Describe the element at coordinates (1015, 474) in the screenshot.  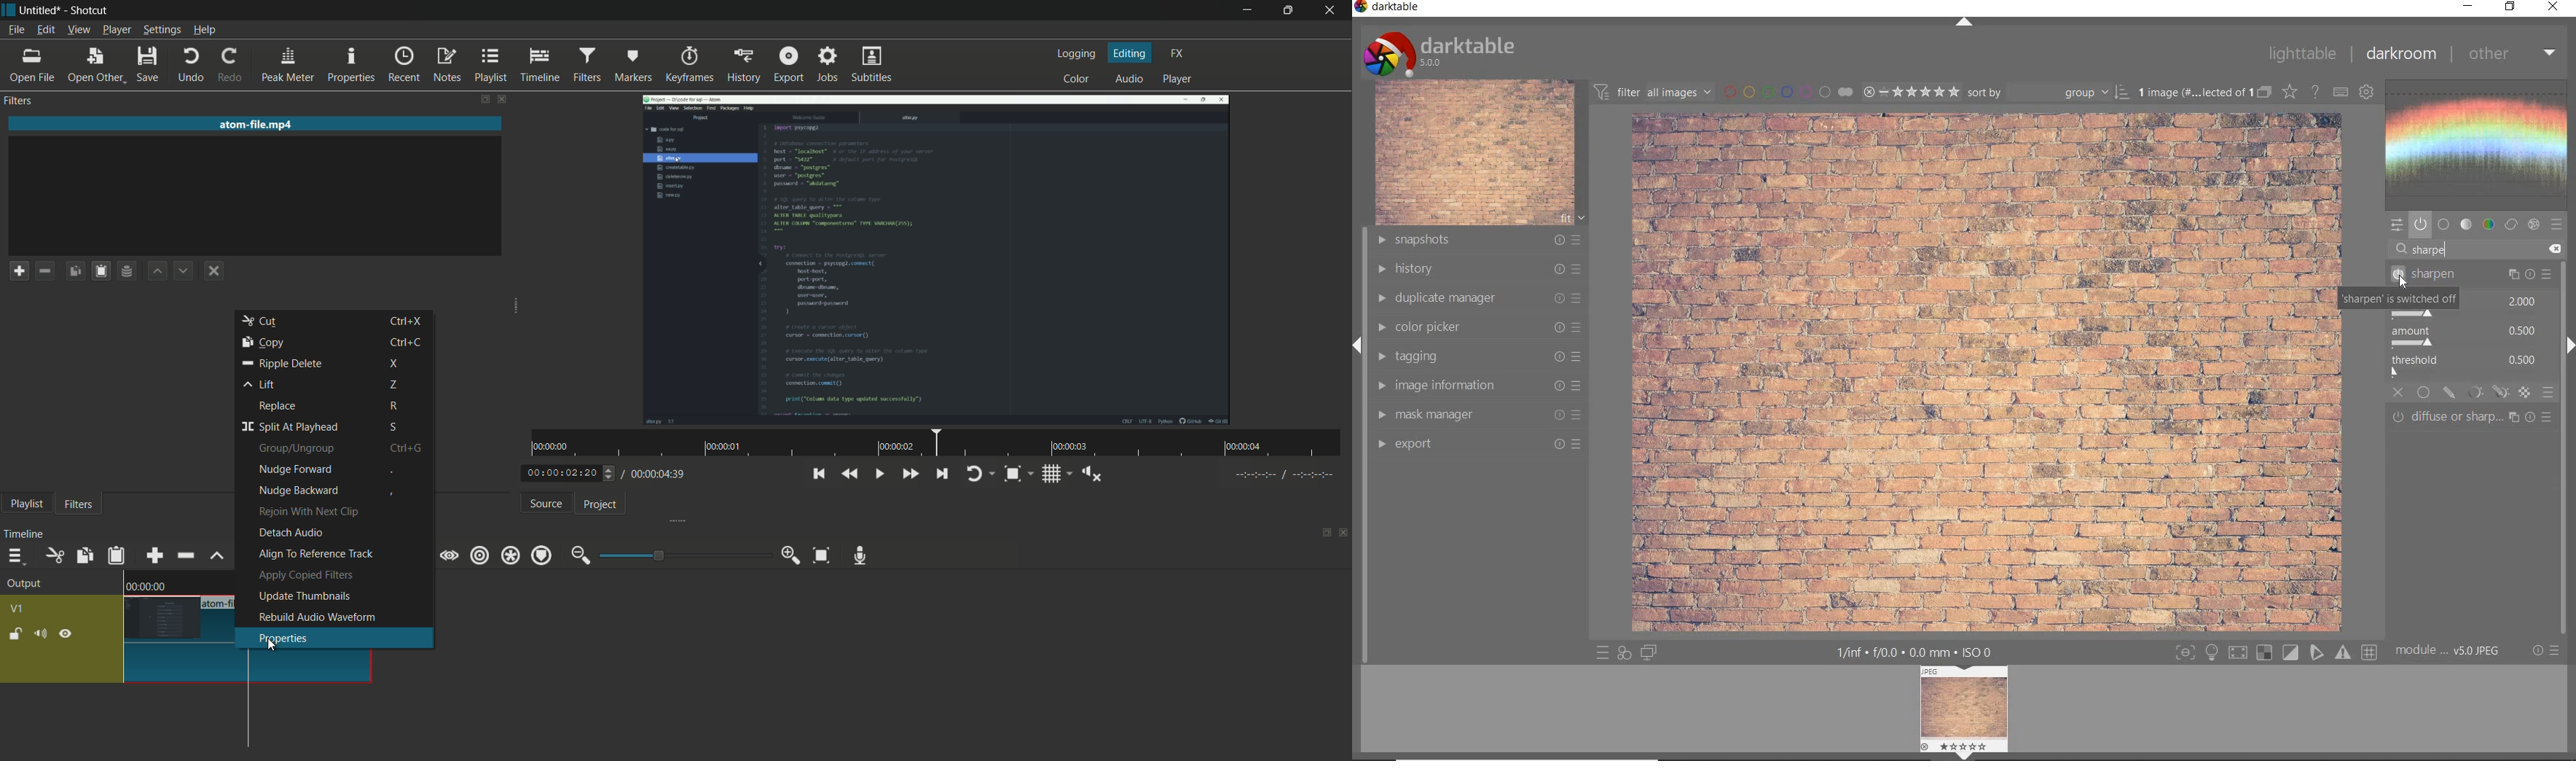
I see `toggle zoom` at that location.